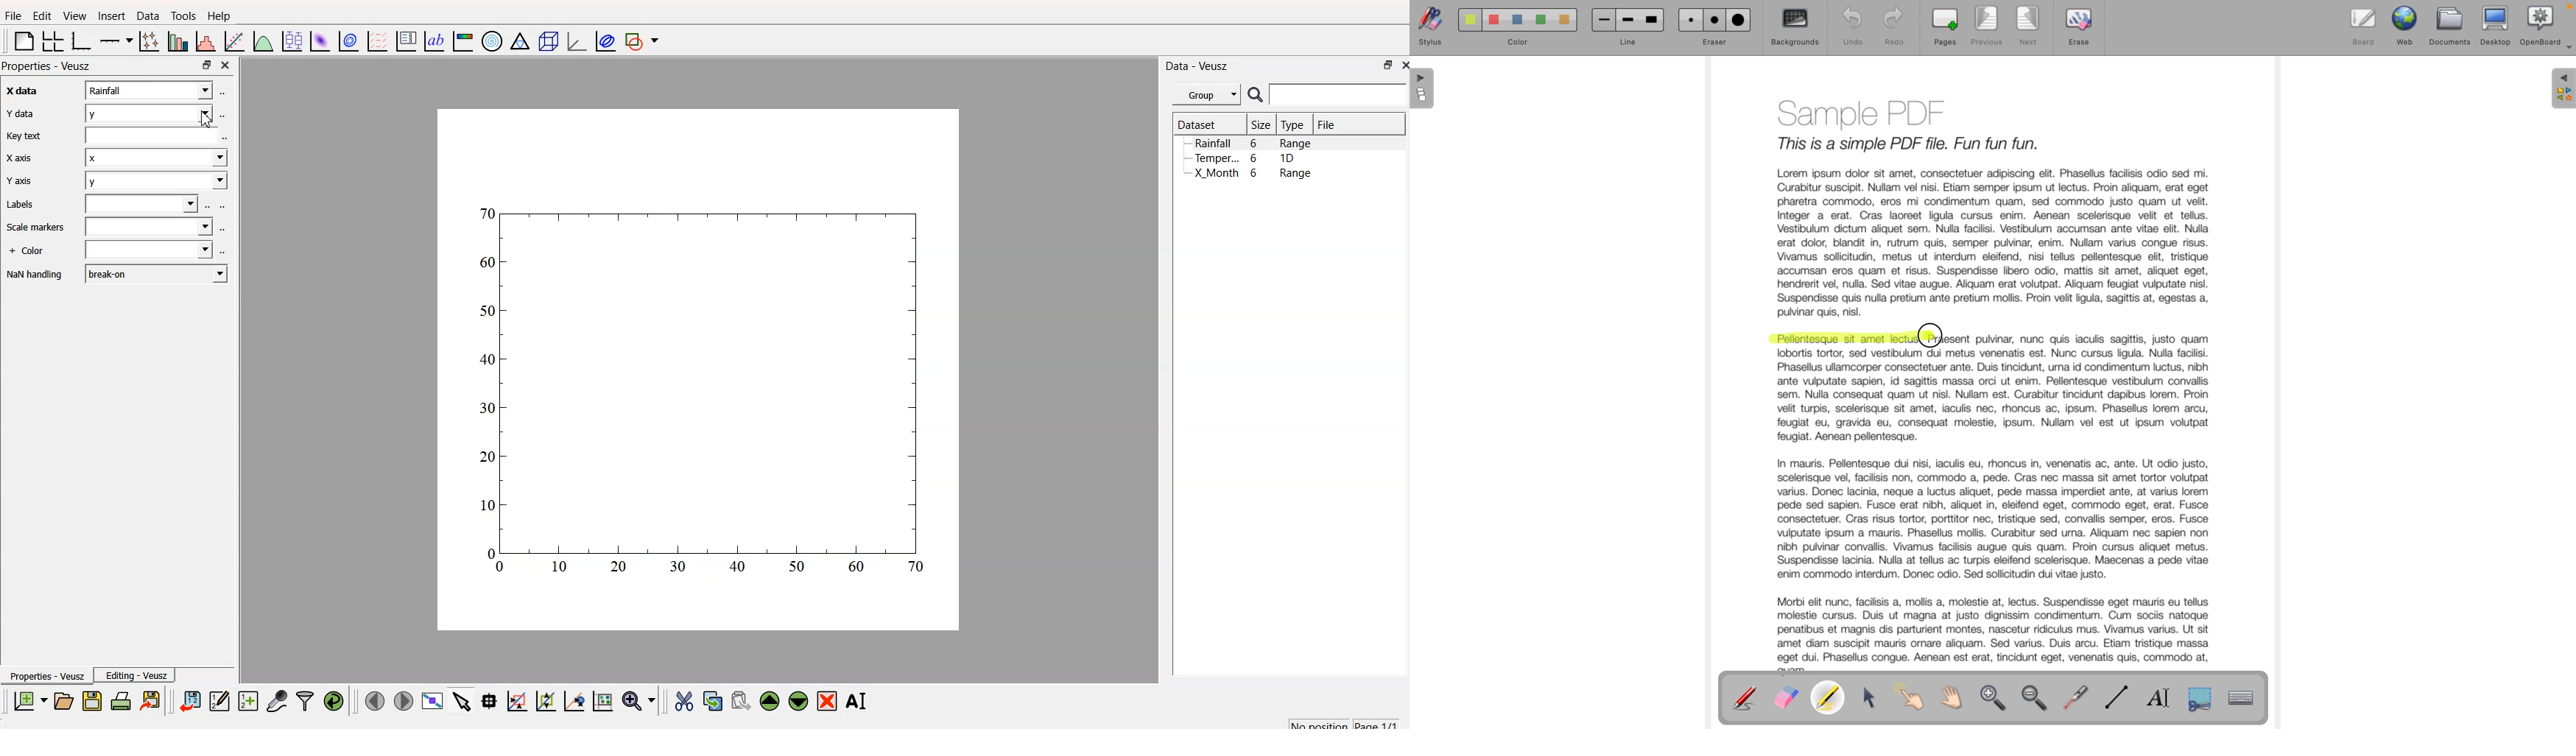  Describe the element at coordinates (25, 136) in the screenshot. I see `Key text` at that location.